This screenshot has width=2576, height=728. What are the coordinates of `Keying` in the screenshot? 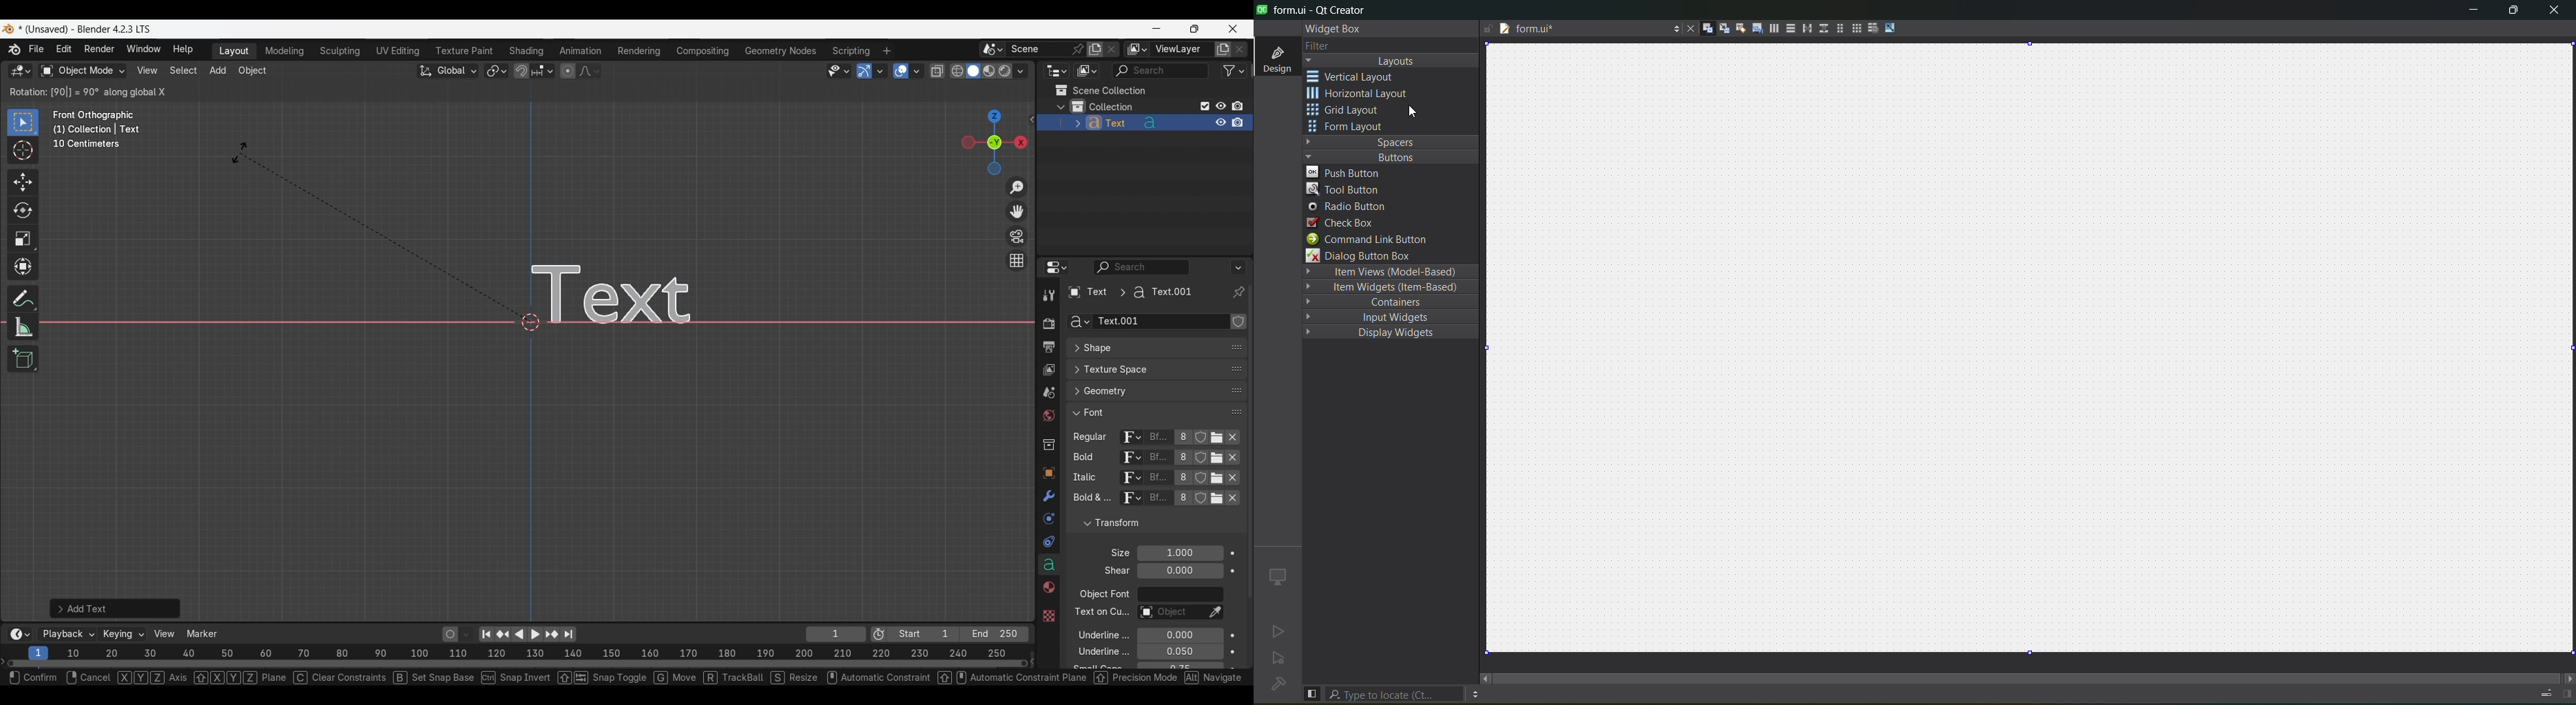 It's located at (122, 633).